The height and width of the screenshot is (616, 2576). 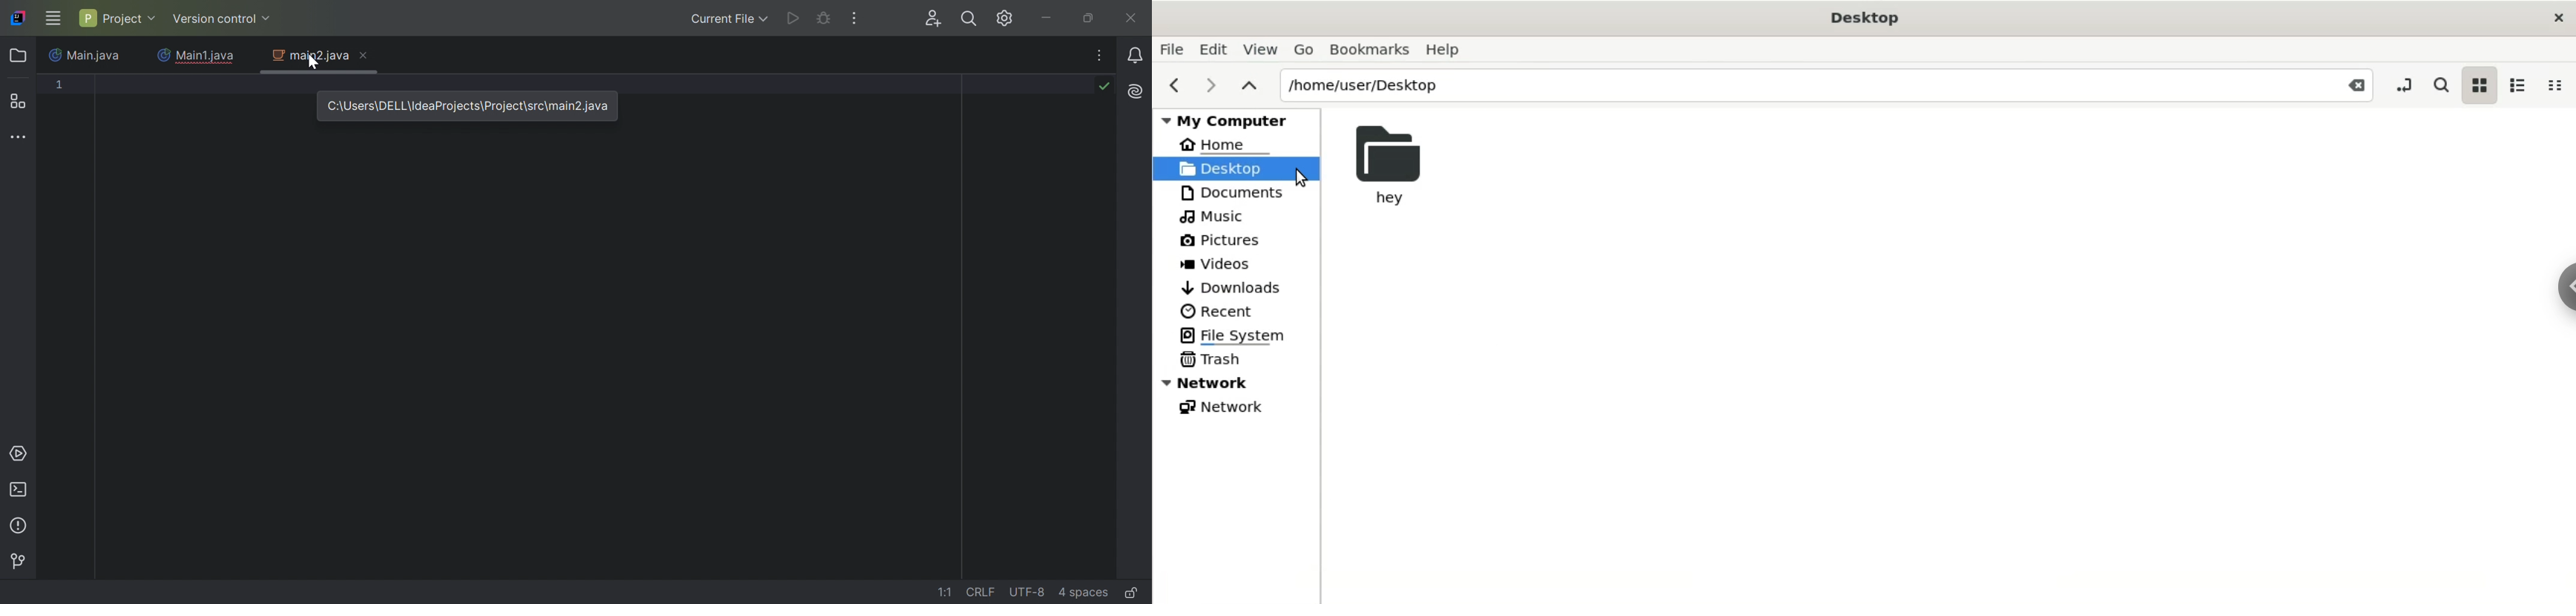 What do you see at coordinates (1030, 592) in the screenshot?
I see `UTF-8` at bounding box center [1030, 592].